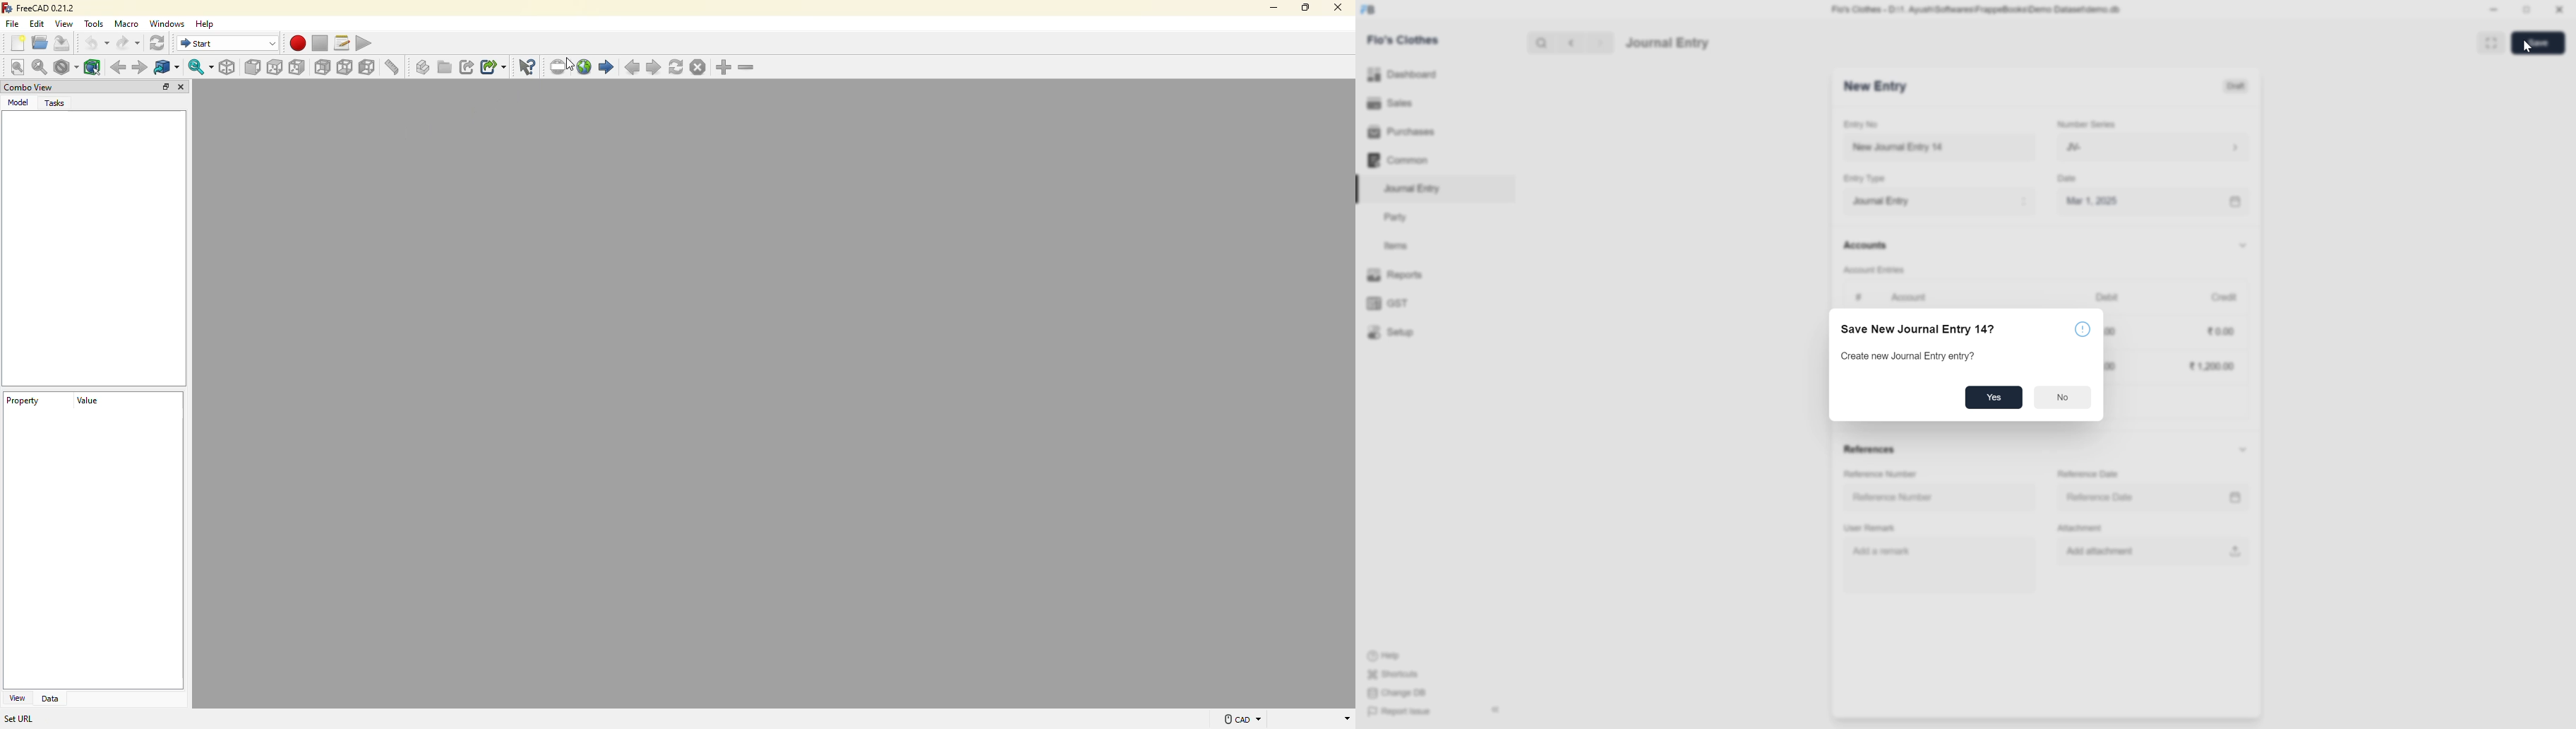 Image resolution: width=2576 pixels, height=756 pixels. I want to click on Debit, so click(2107, 296).